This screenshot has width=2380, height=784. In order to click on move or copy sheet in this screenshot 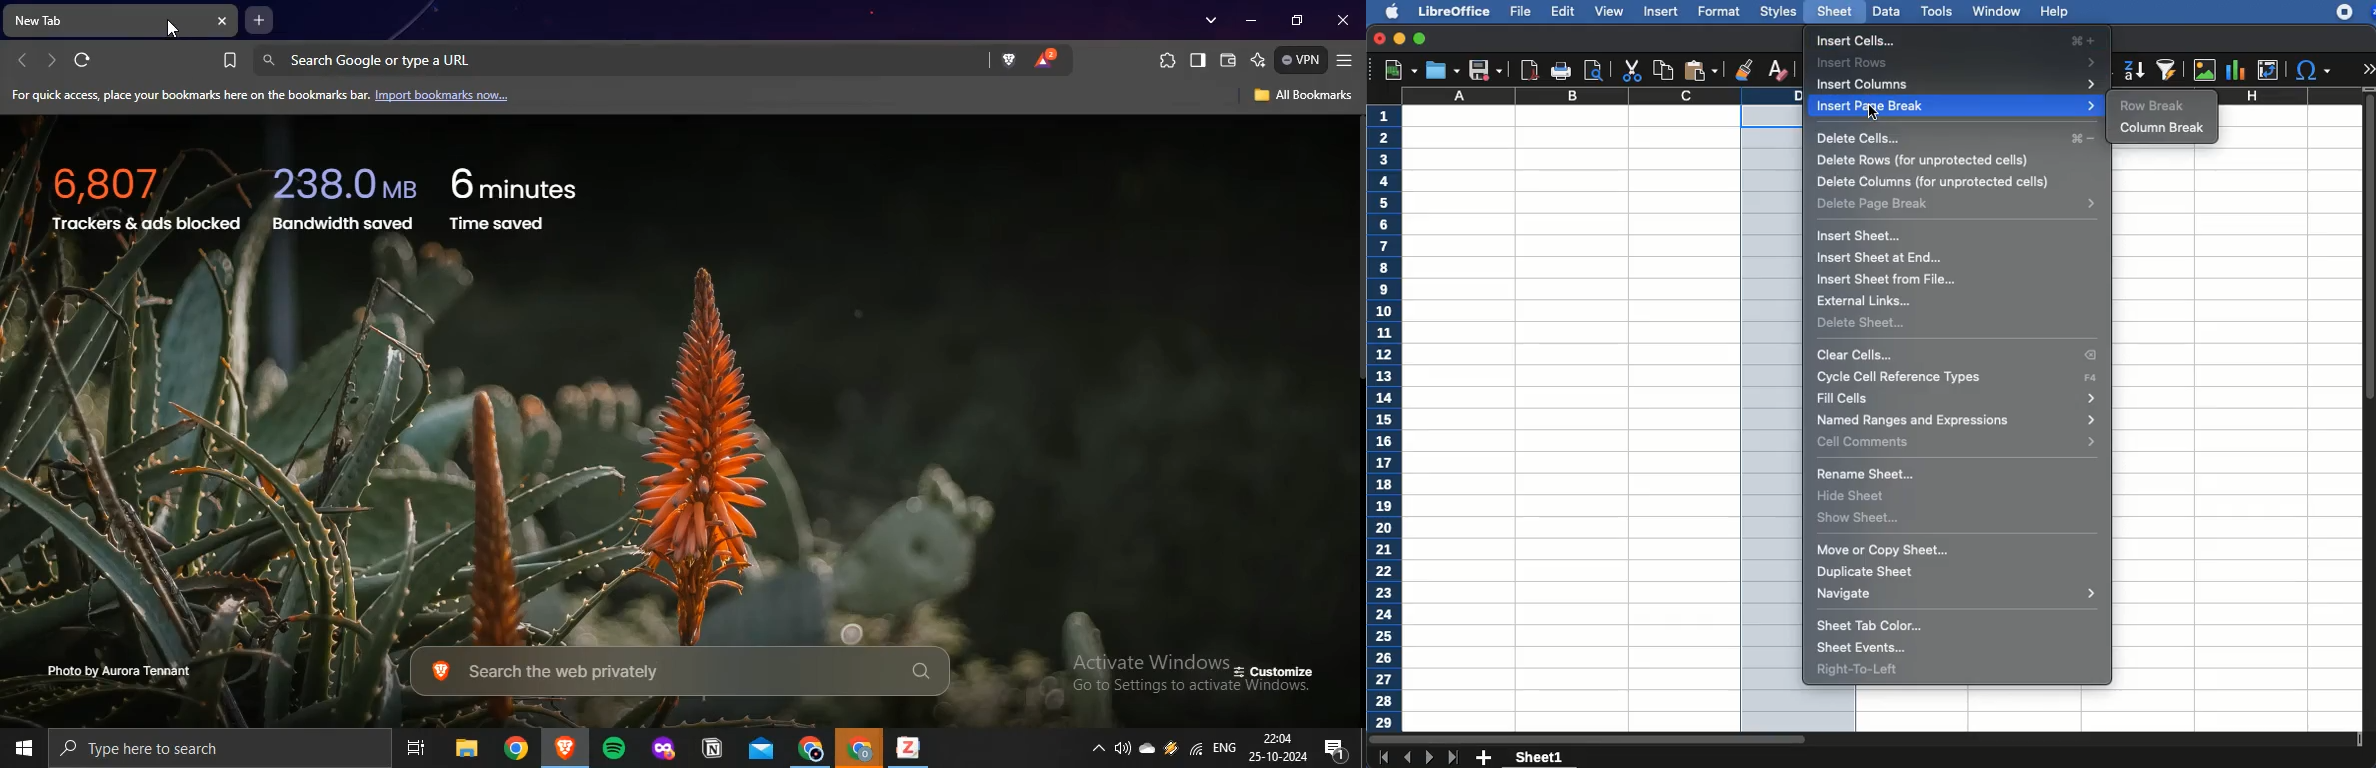, I will do `click(1885, 551)`.